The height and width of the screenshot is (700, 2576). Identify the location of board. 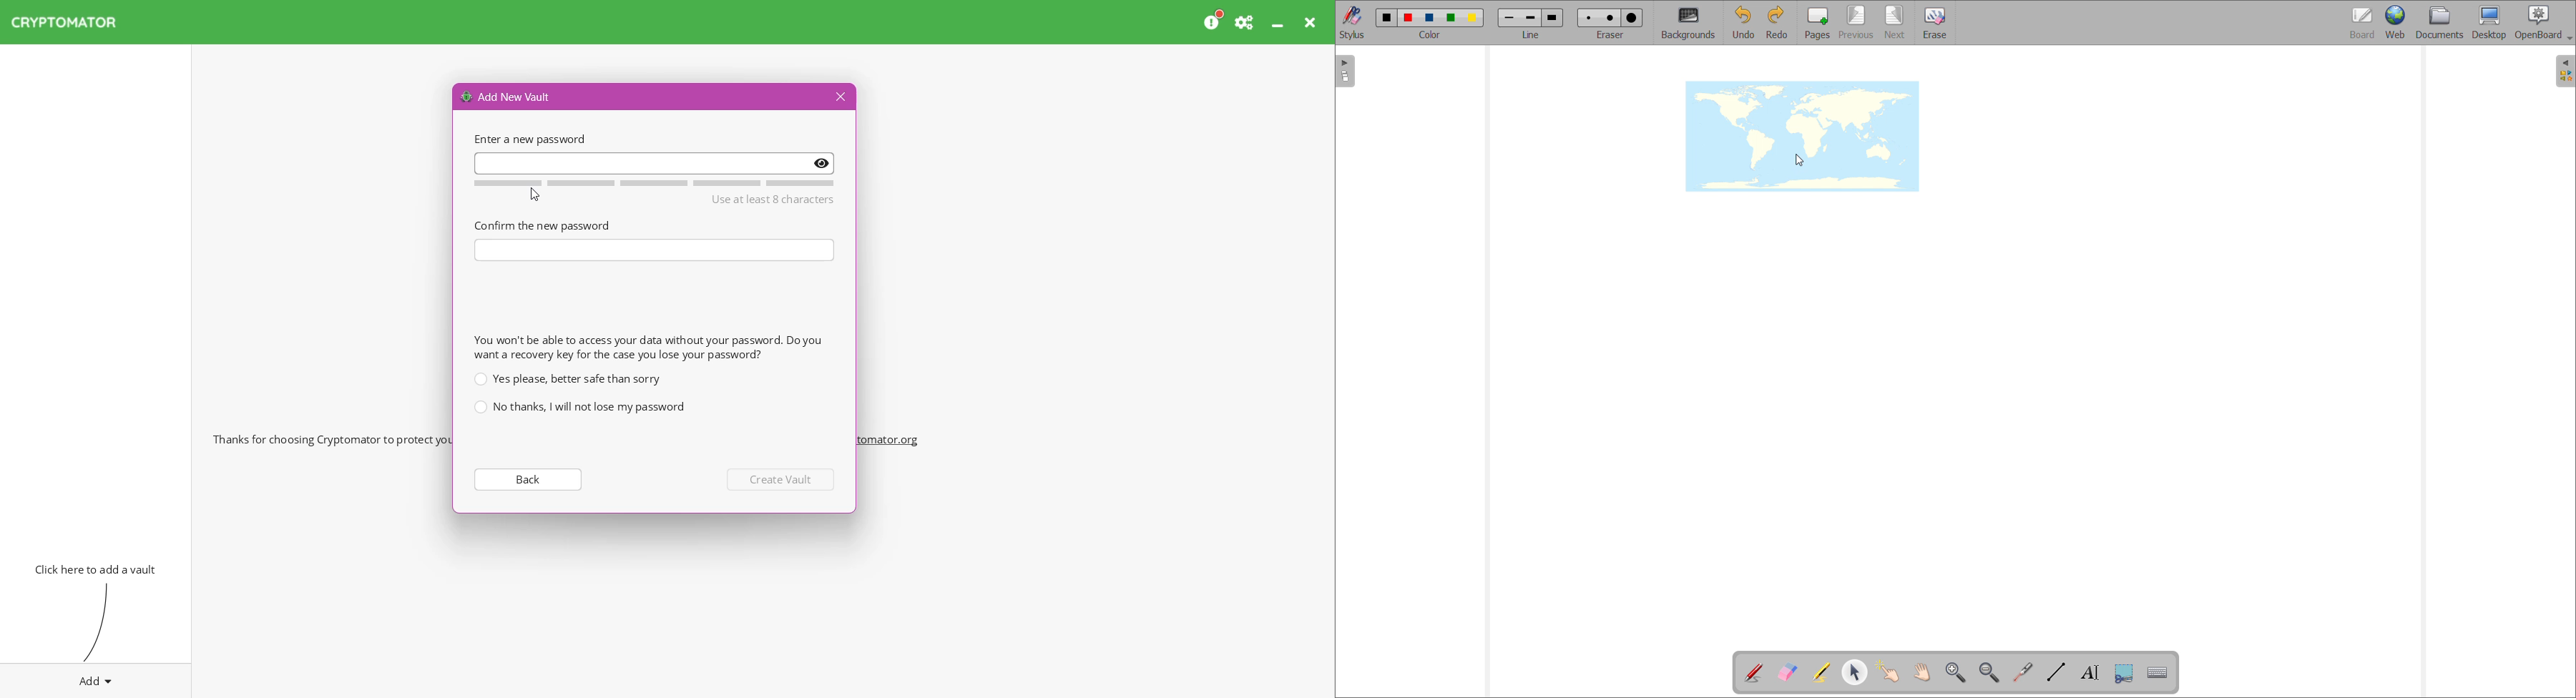
(2362, 23).